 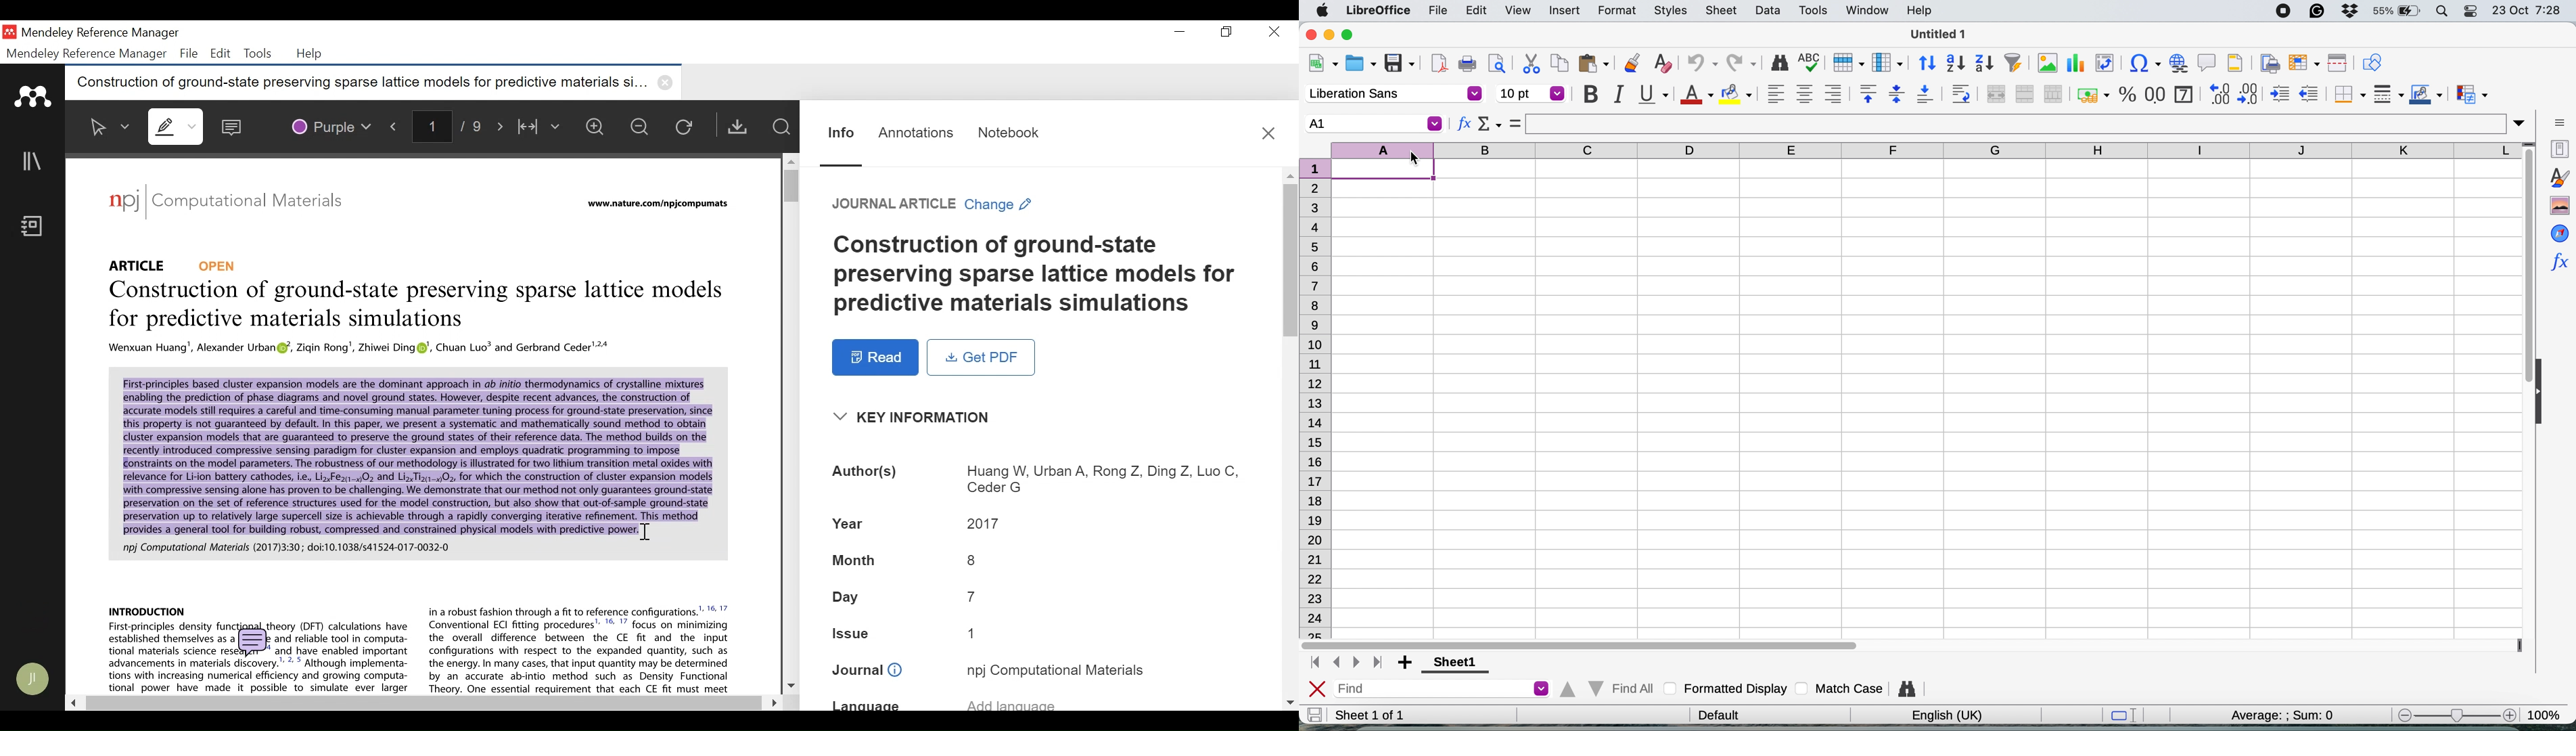 I want to click on Scroll down, so click(x=791, y=684).